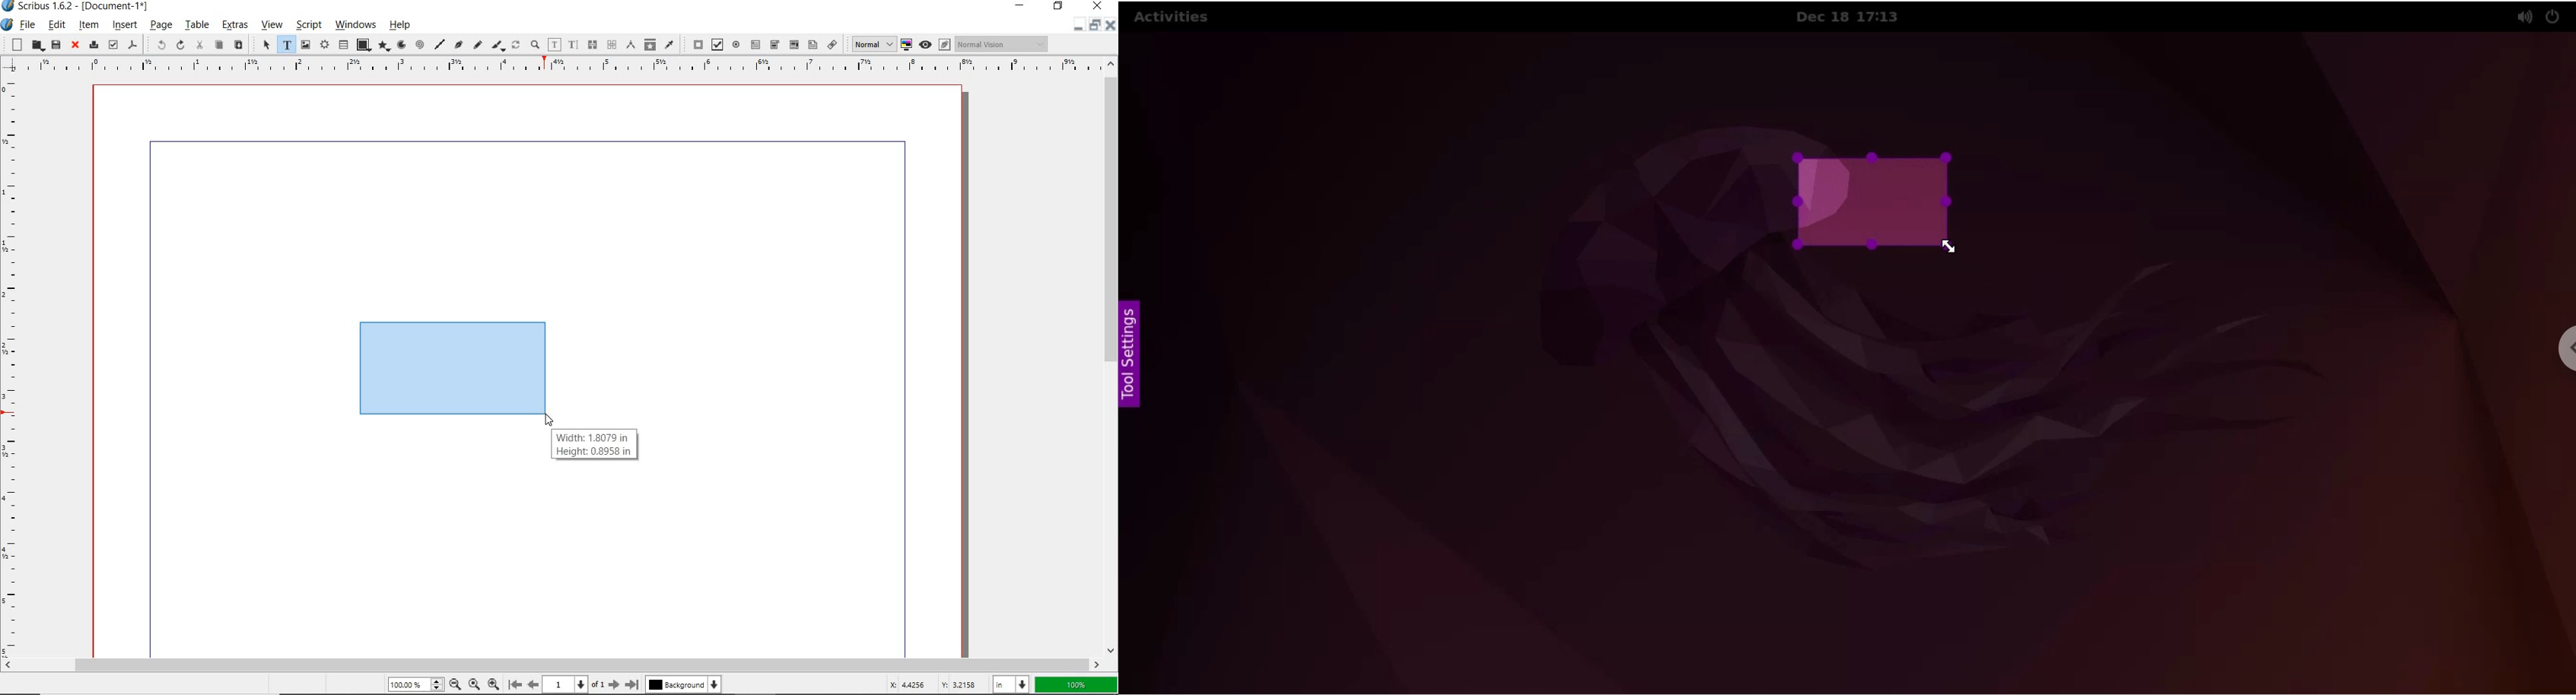  What do you see at coordinates (199, 45) in the screenshot?
I see `cut` at bounding box center [199, 45].